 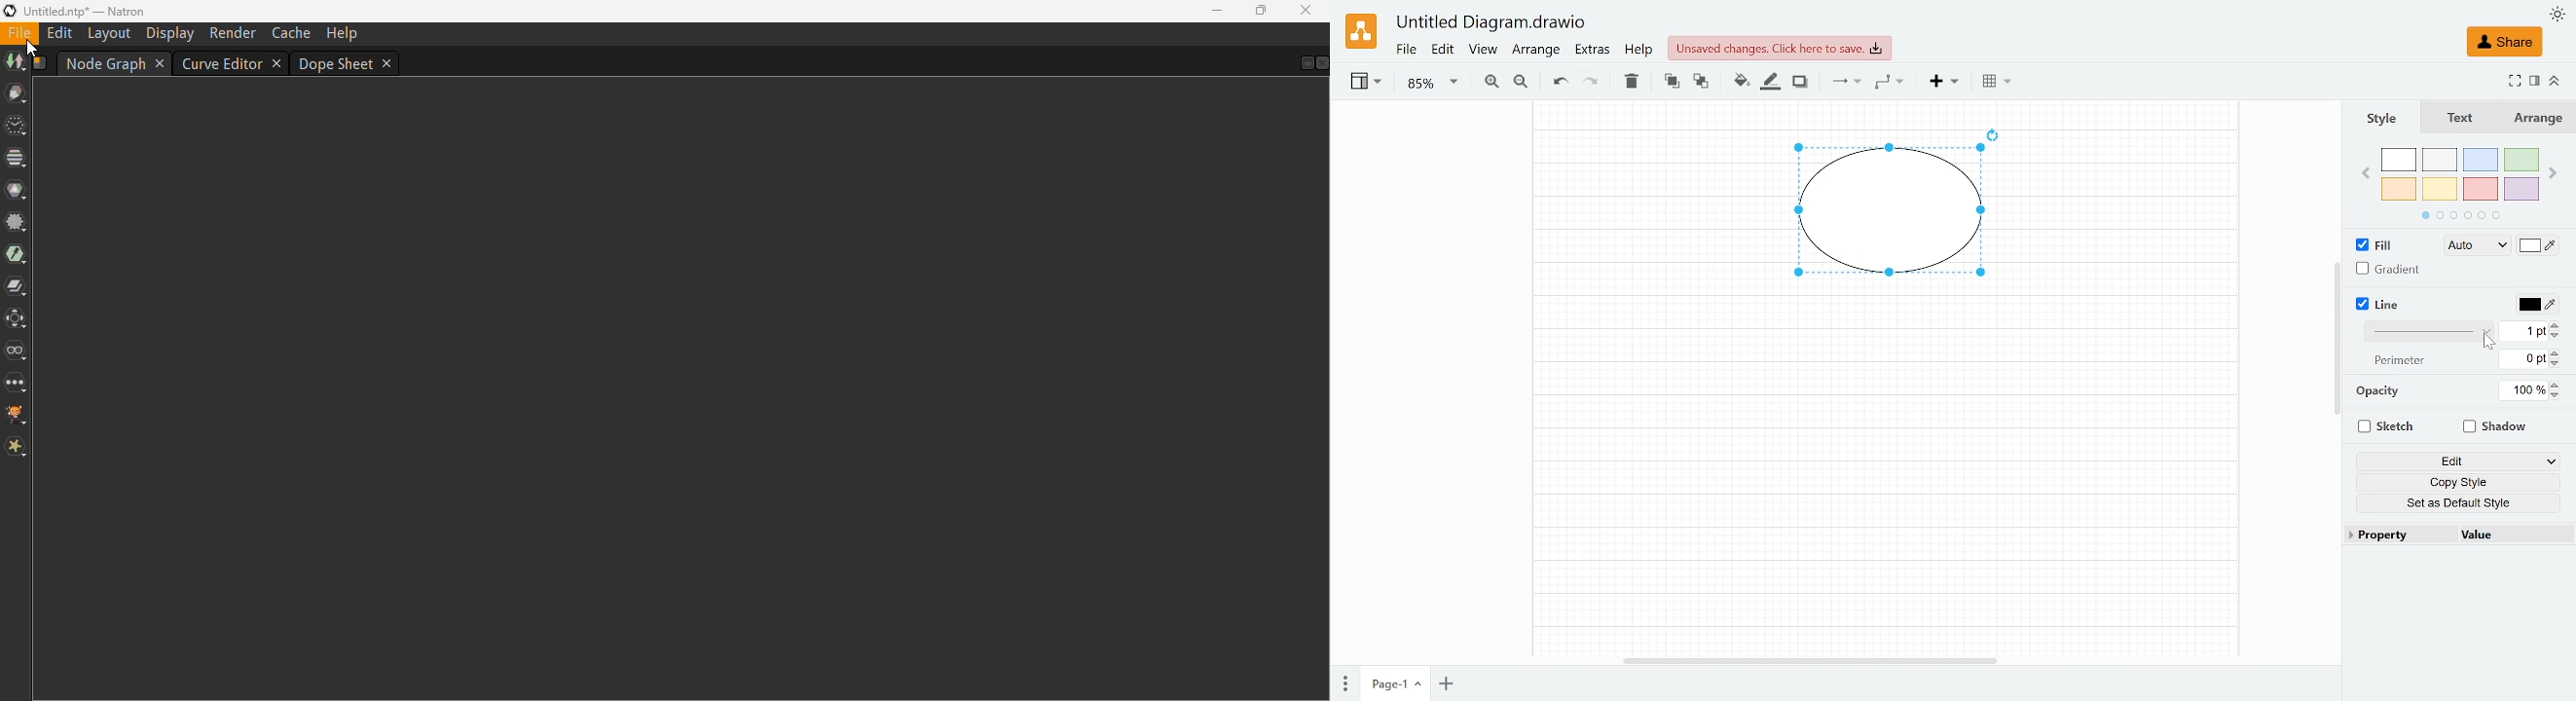 I want to click on Connections, so click(x=1845, y=83).